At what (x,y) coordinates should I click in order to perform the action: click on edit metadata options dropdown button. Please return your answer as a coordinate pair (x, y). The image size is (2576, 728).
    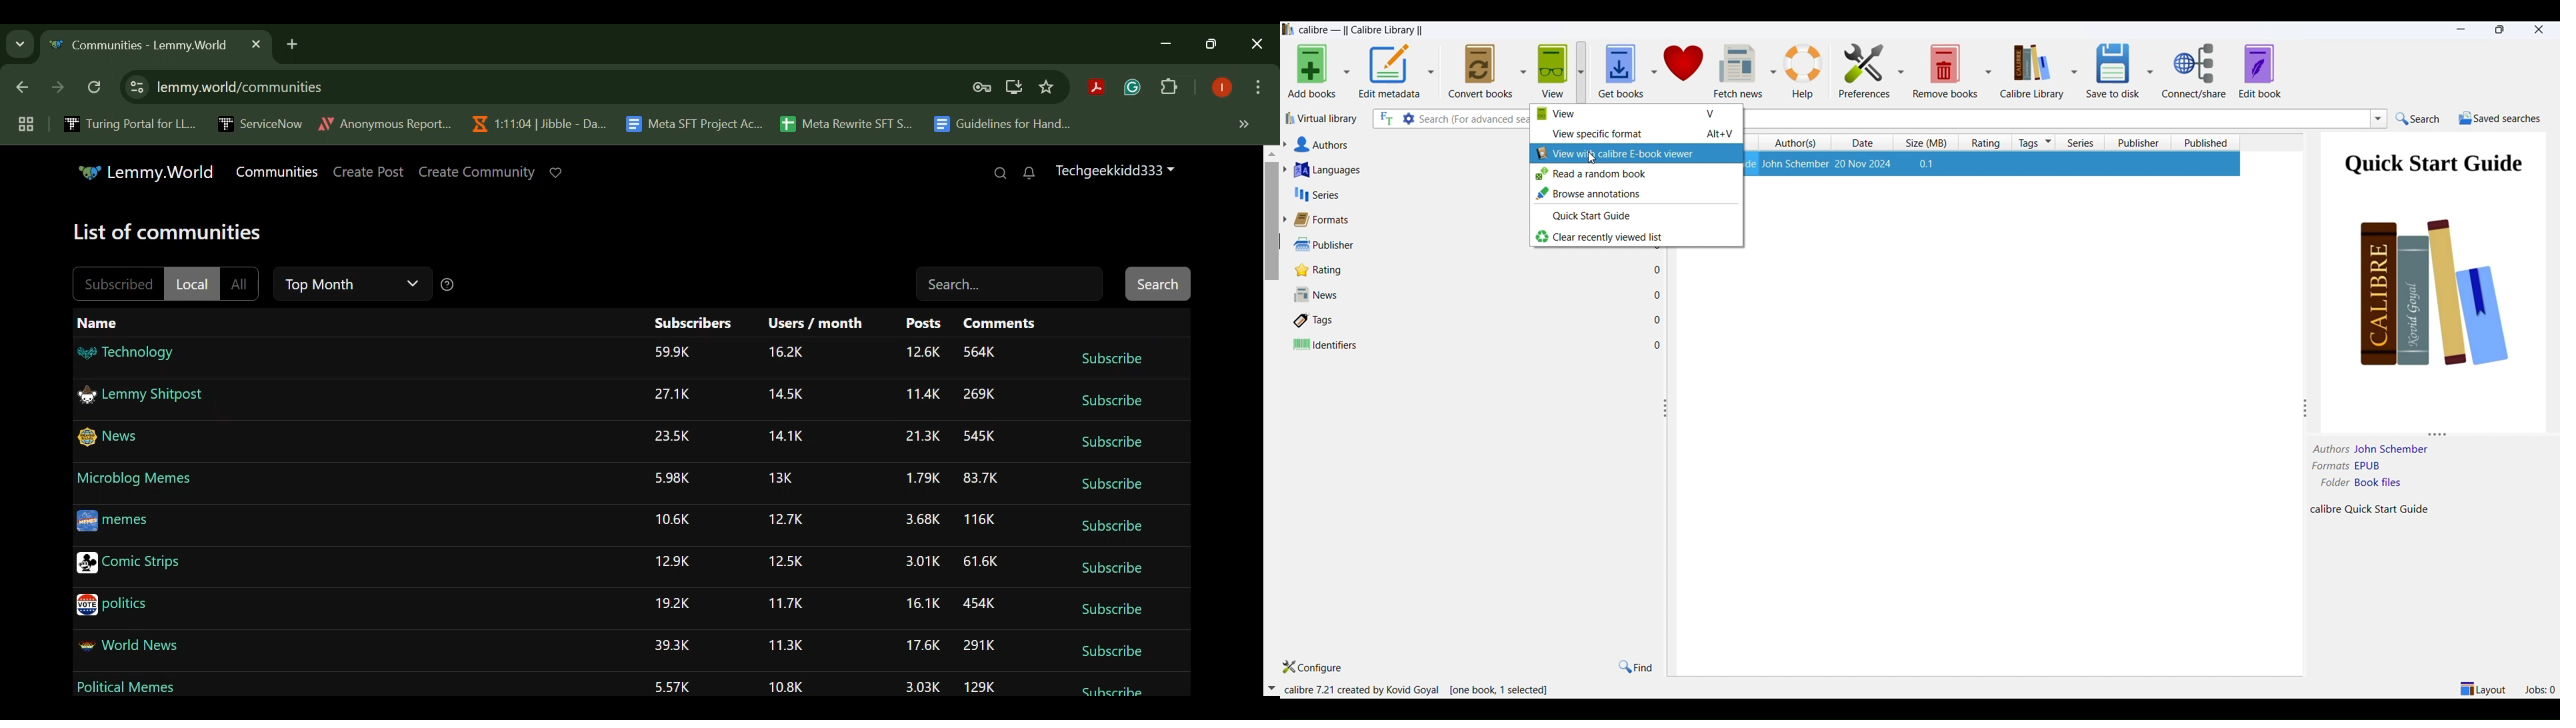
    Looking at the image, I should click on (1433, 70).